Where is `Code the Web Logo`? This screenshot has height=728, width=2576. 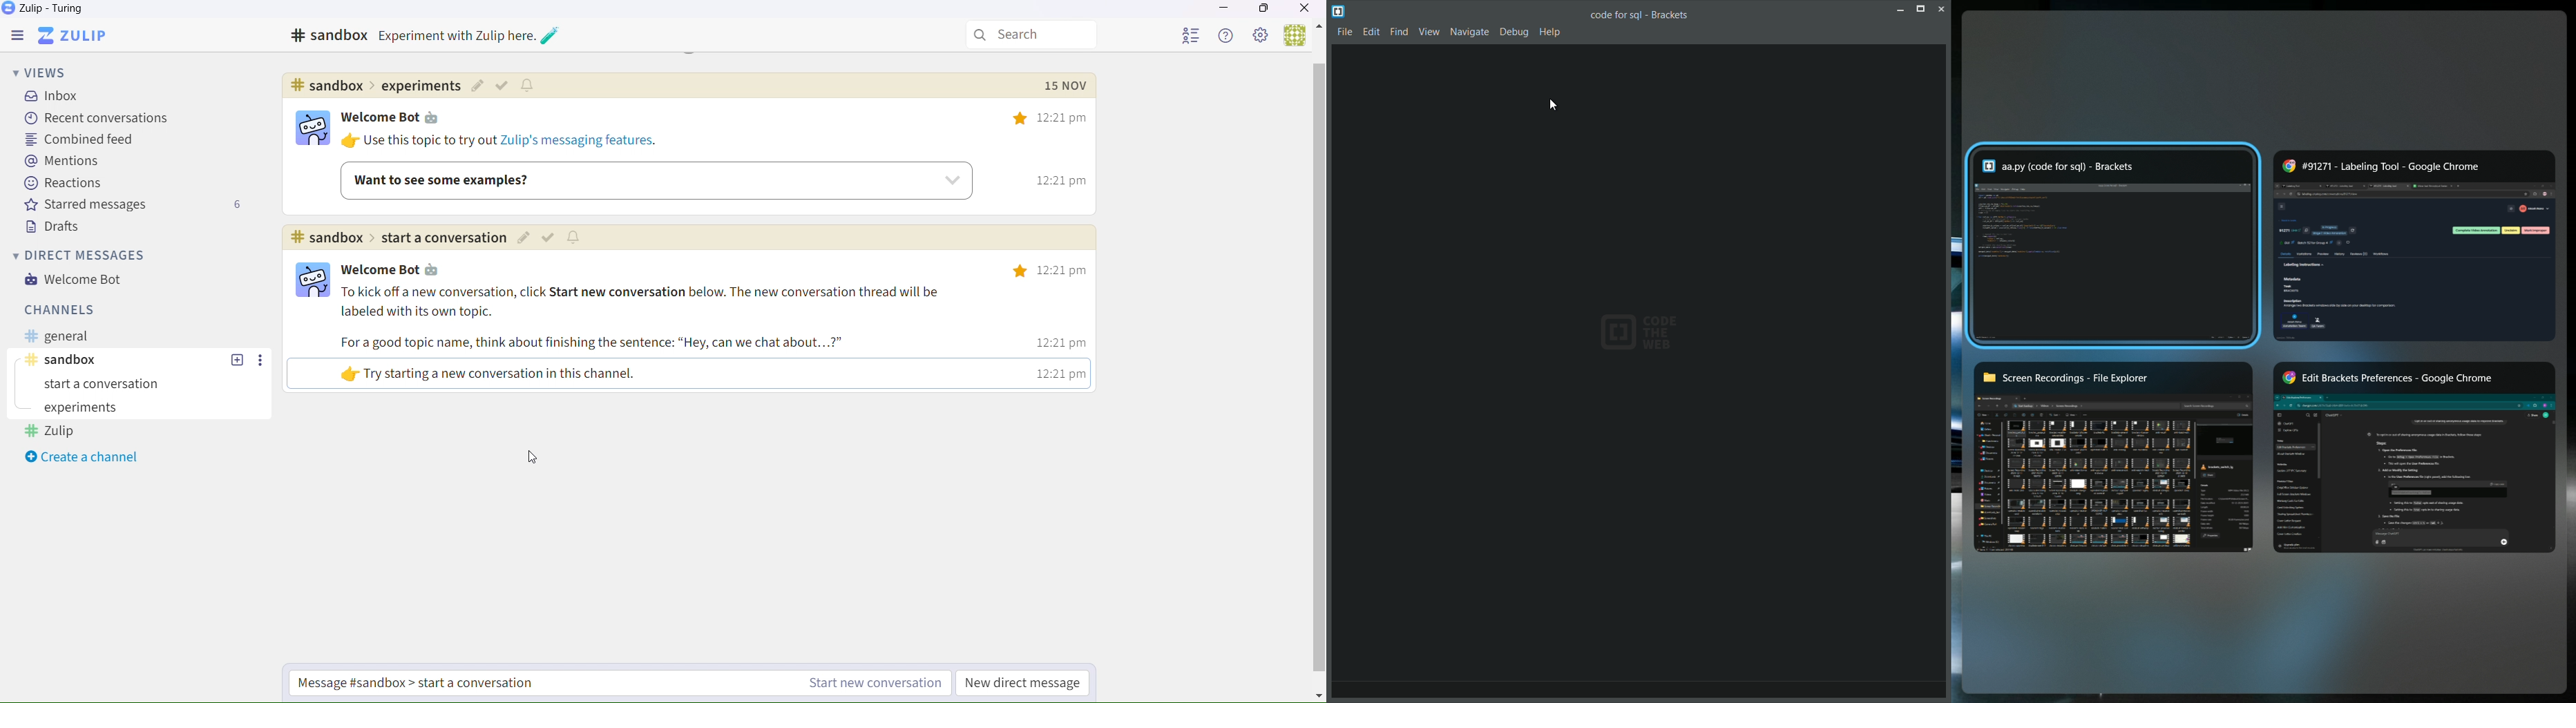 Code the Web Logo is located at coordinates (1649, 333).